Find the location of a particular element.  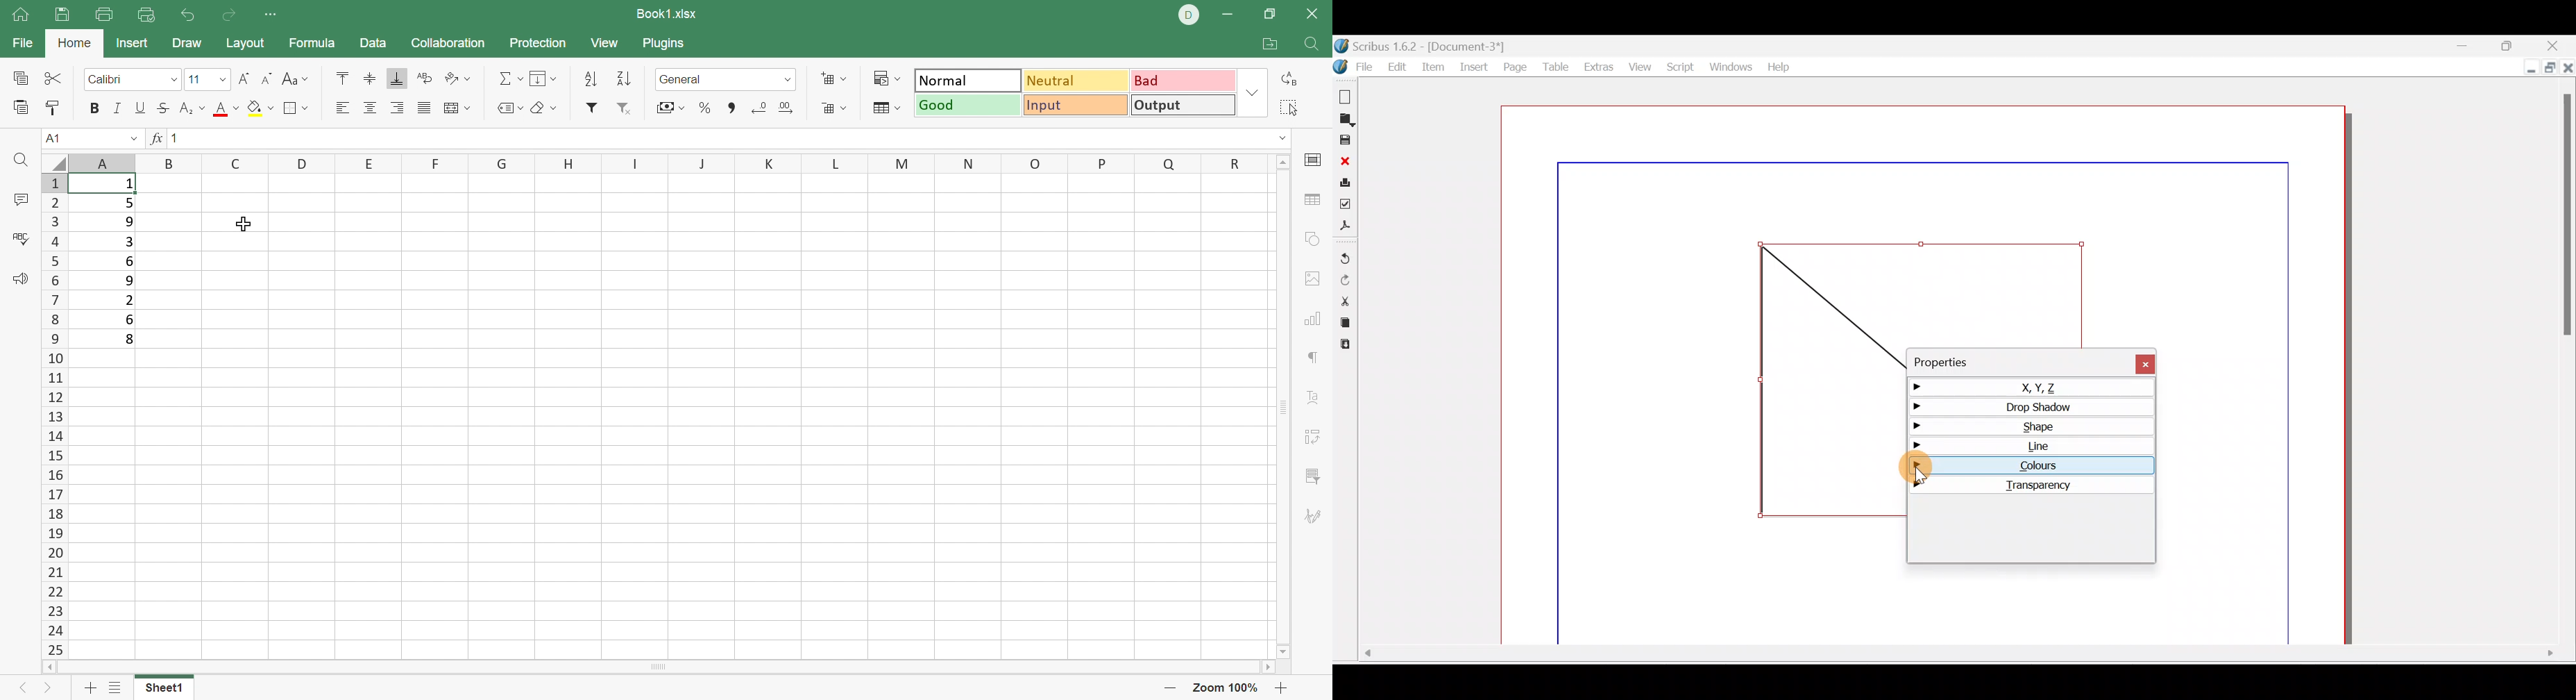

Add sheet is located at coordinates (88, 690).